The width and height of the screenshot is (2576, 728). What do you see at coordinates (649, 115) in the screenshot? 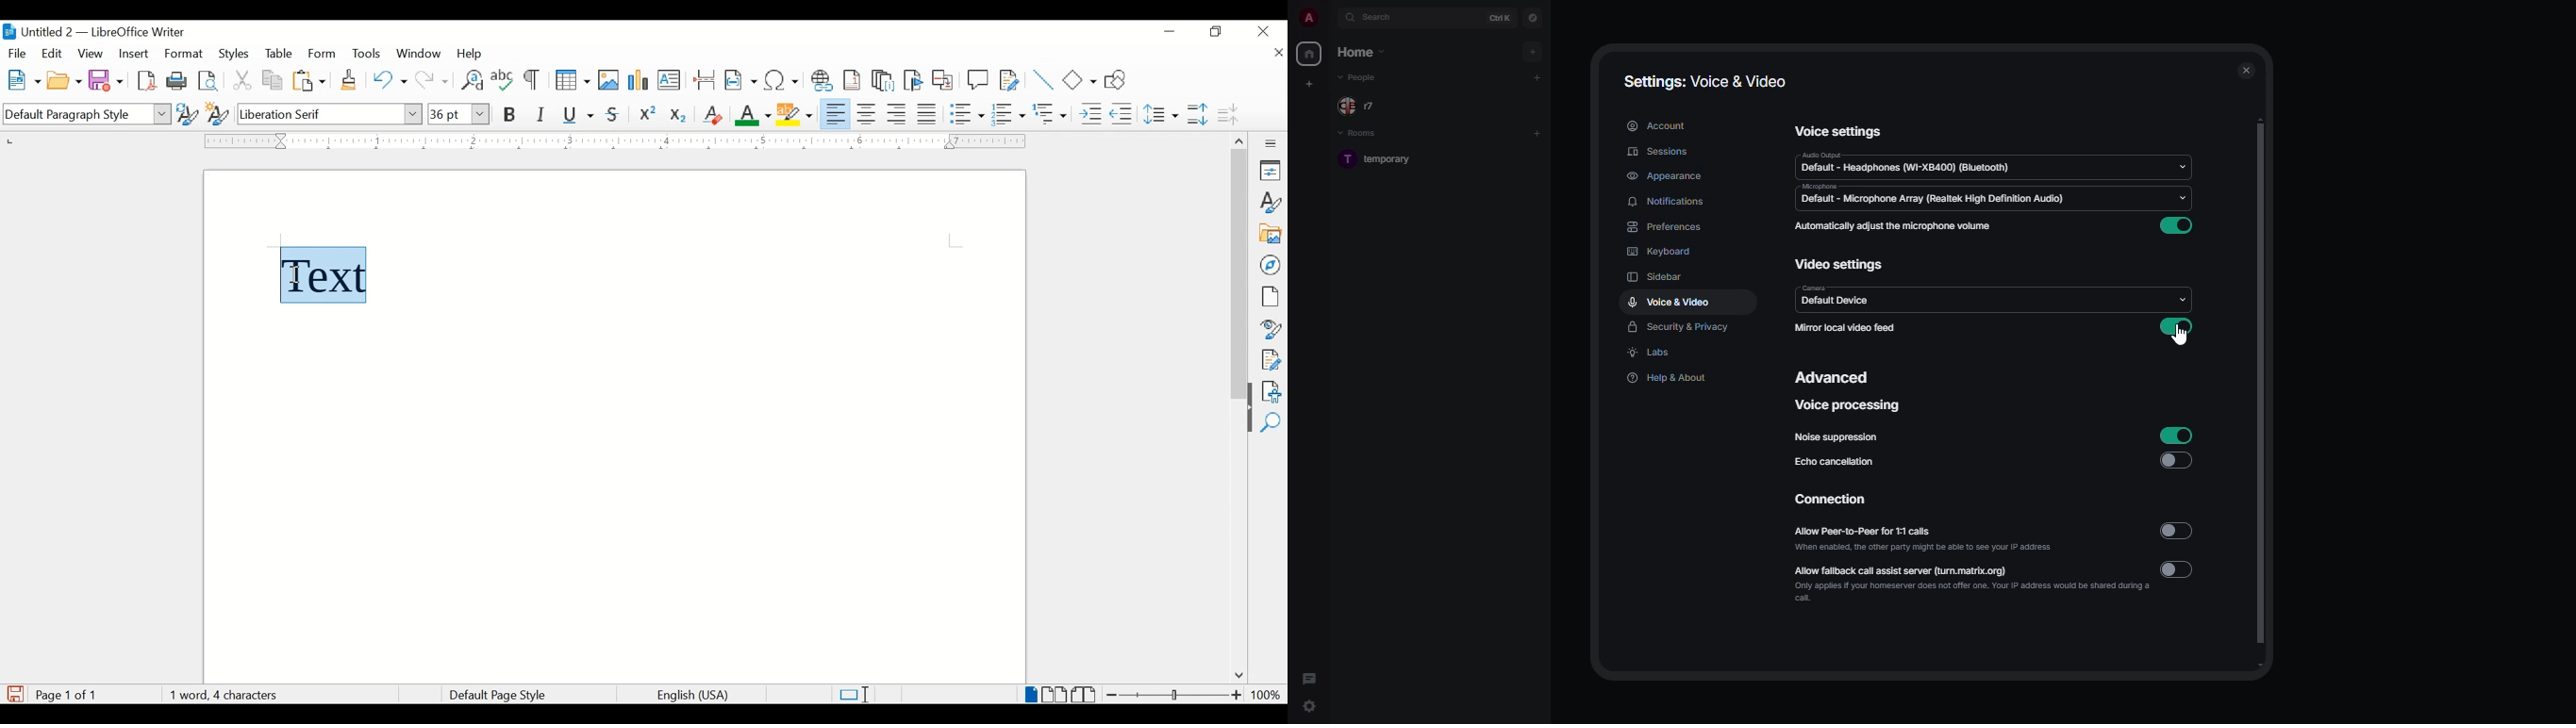
I see `superscript` at bounding box center [649, 115].